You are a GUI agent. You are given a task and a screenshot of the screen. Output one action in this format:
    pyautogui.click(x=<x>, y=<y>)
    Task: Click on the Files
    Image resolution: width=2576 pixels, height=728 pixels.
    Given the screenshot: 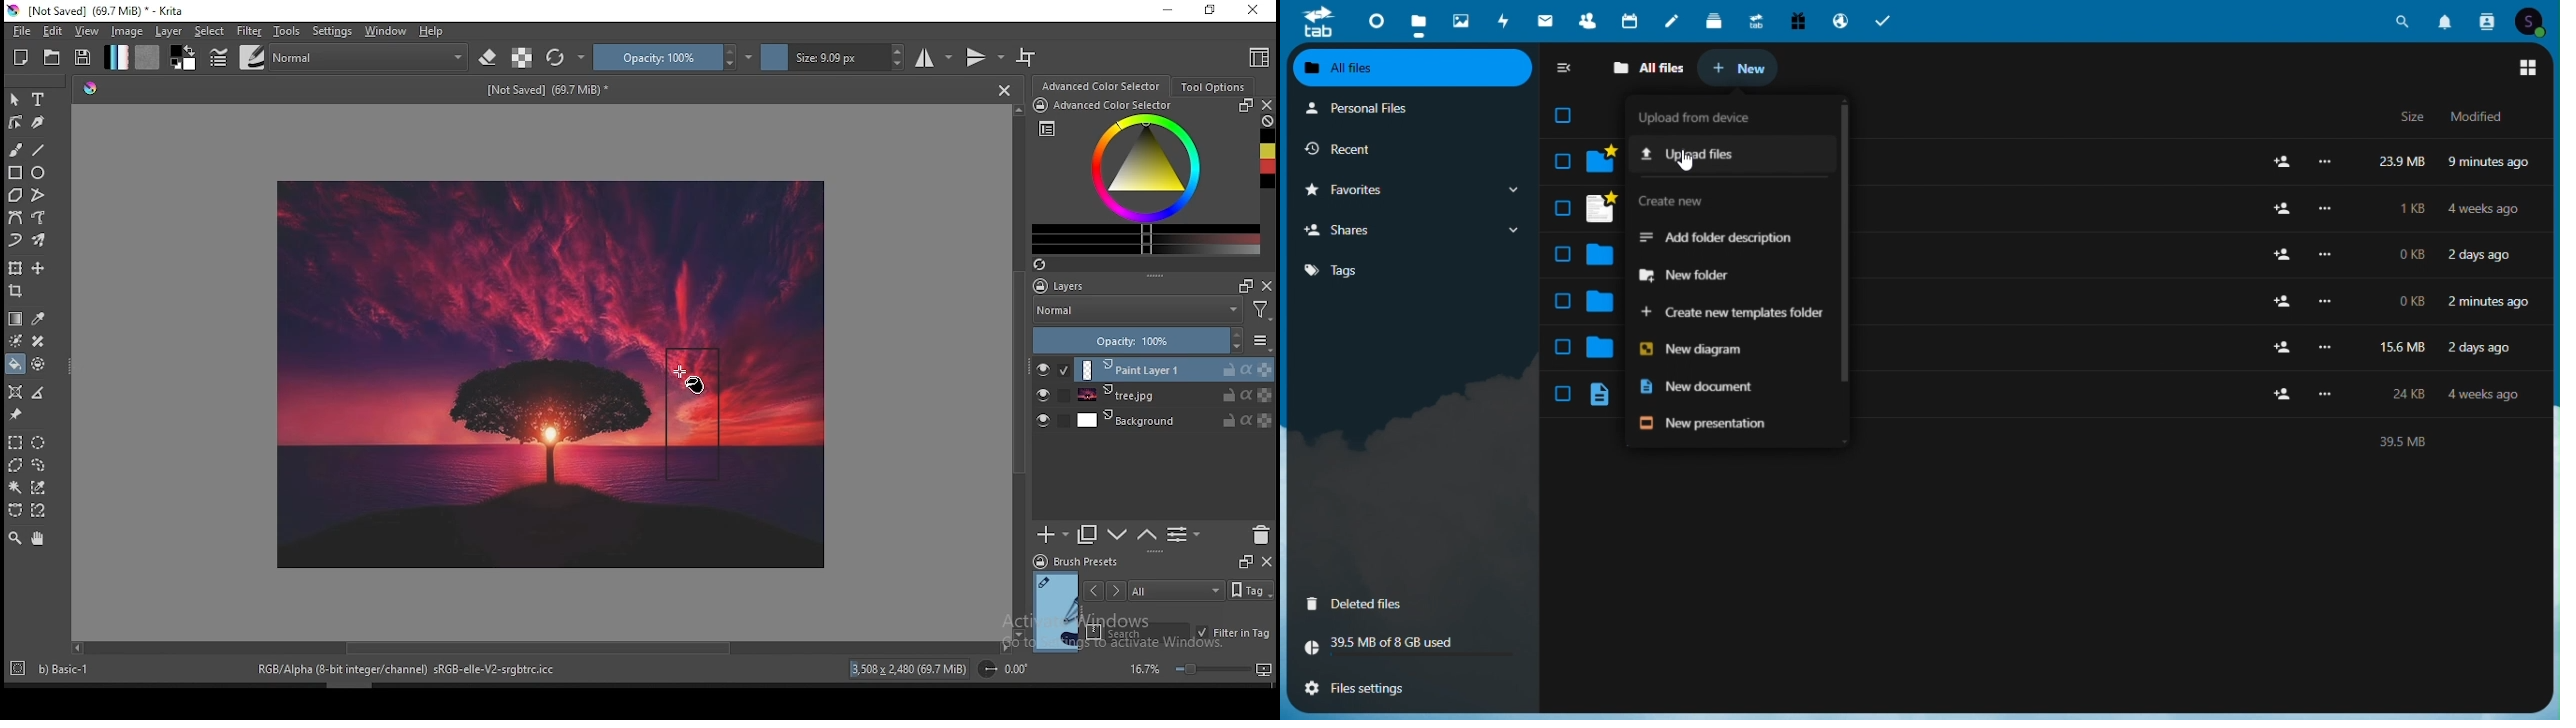 What is the action you would take?
    pyautogui.click(x=2388, y=257)
    